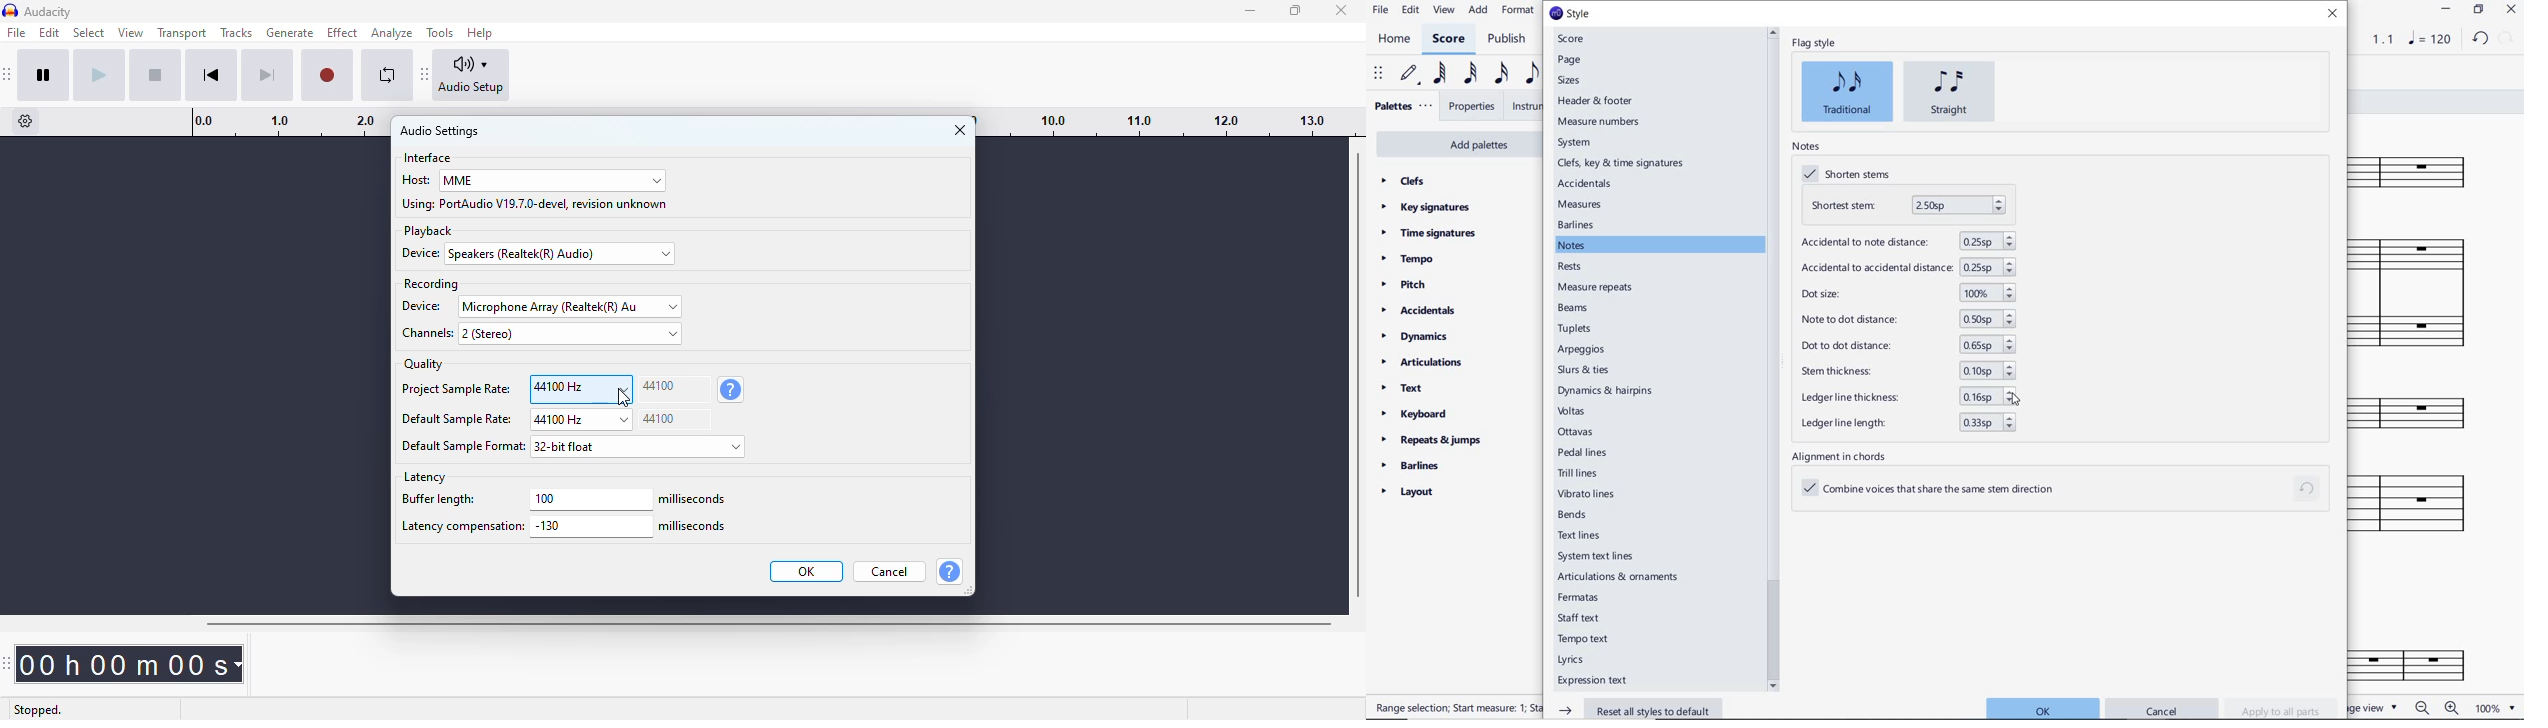 The image size is (2548, 728). Describe the element at coordinates (536, 204) in the screenshot. I see `Using: PortAudio V19.7.0-devel, revision unknown` at that location.